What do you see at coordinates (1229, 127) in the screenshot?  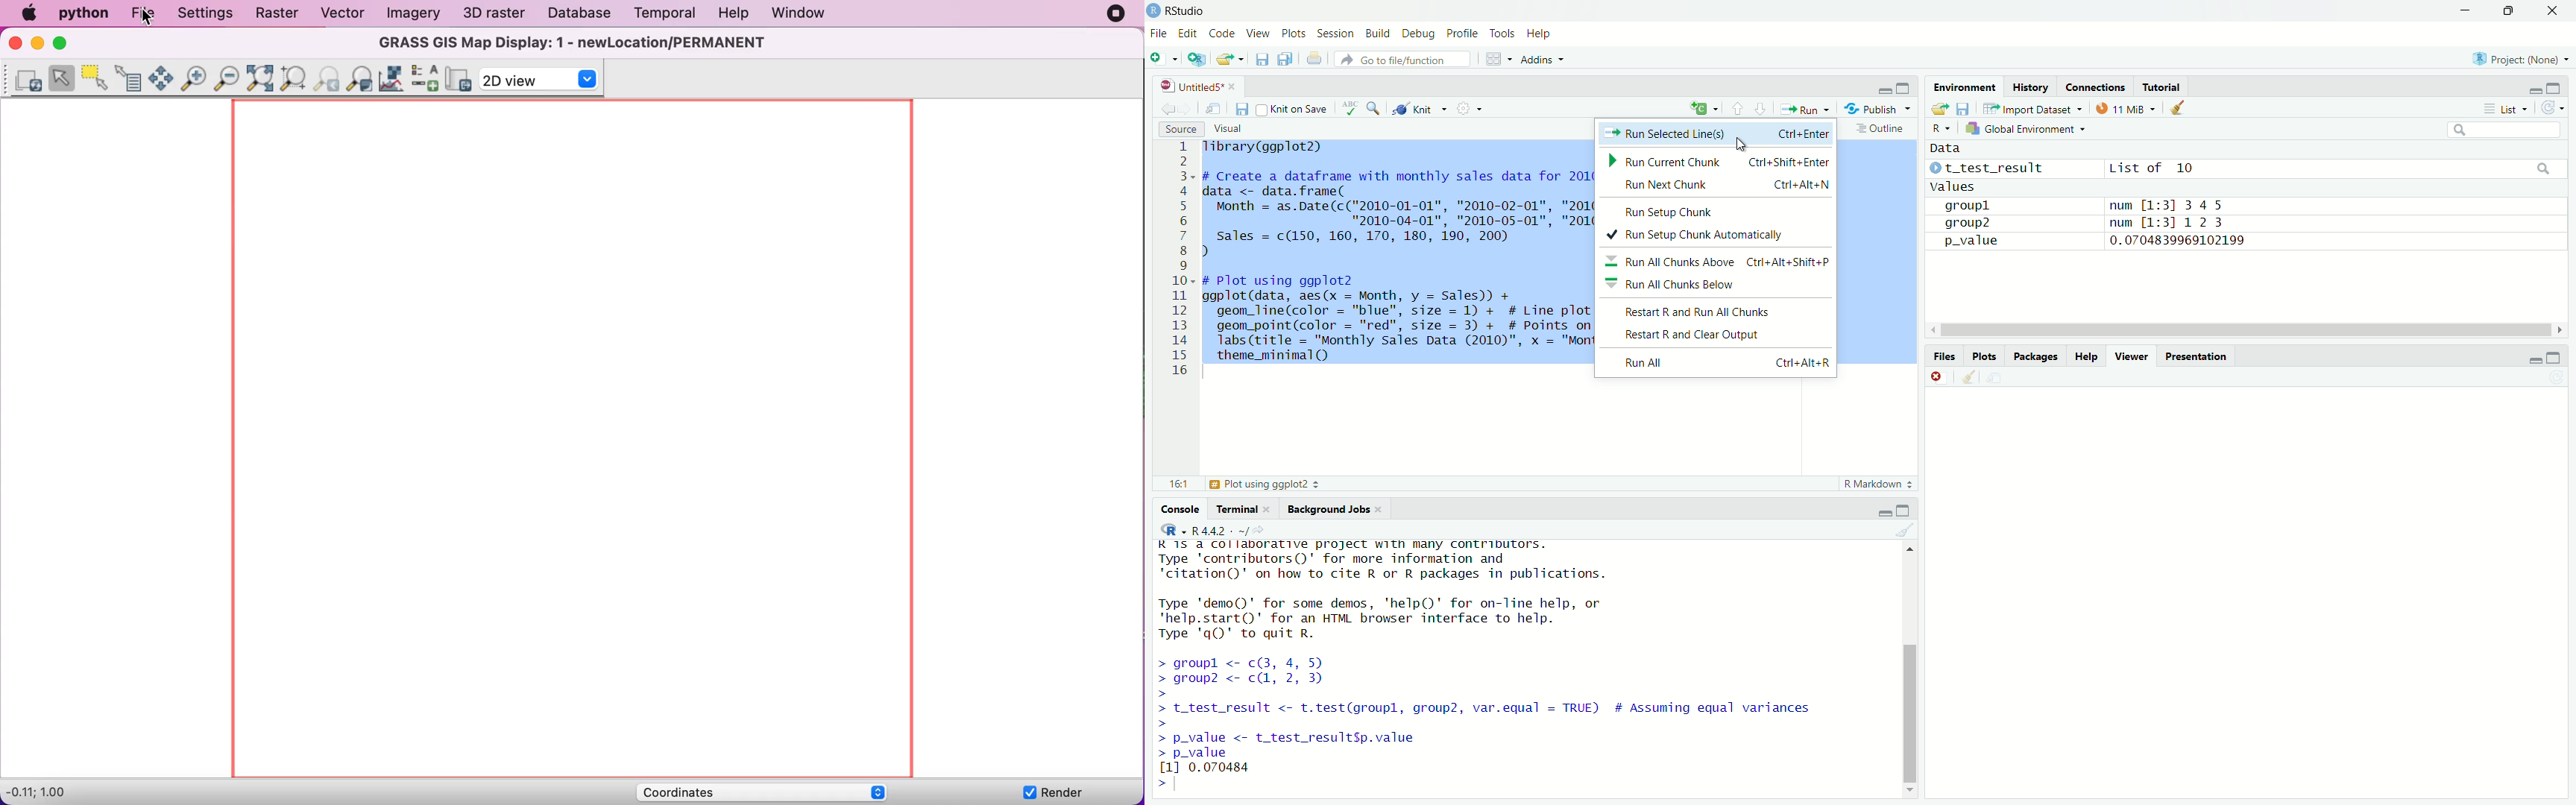 I see `Visual` at bounding box center [1229, 127].